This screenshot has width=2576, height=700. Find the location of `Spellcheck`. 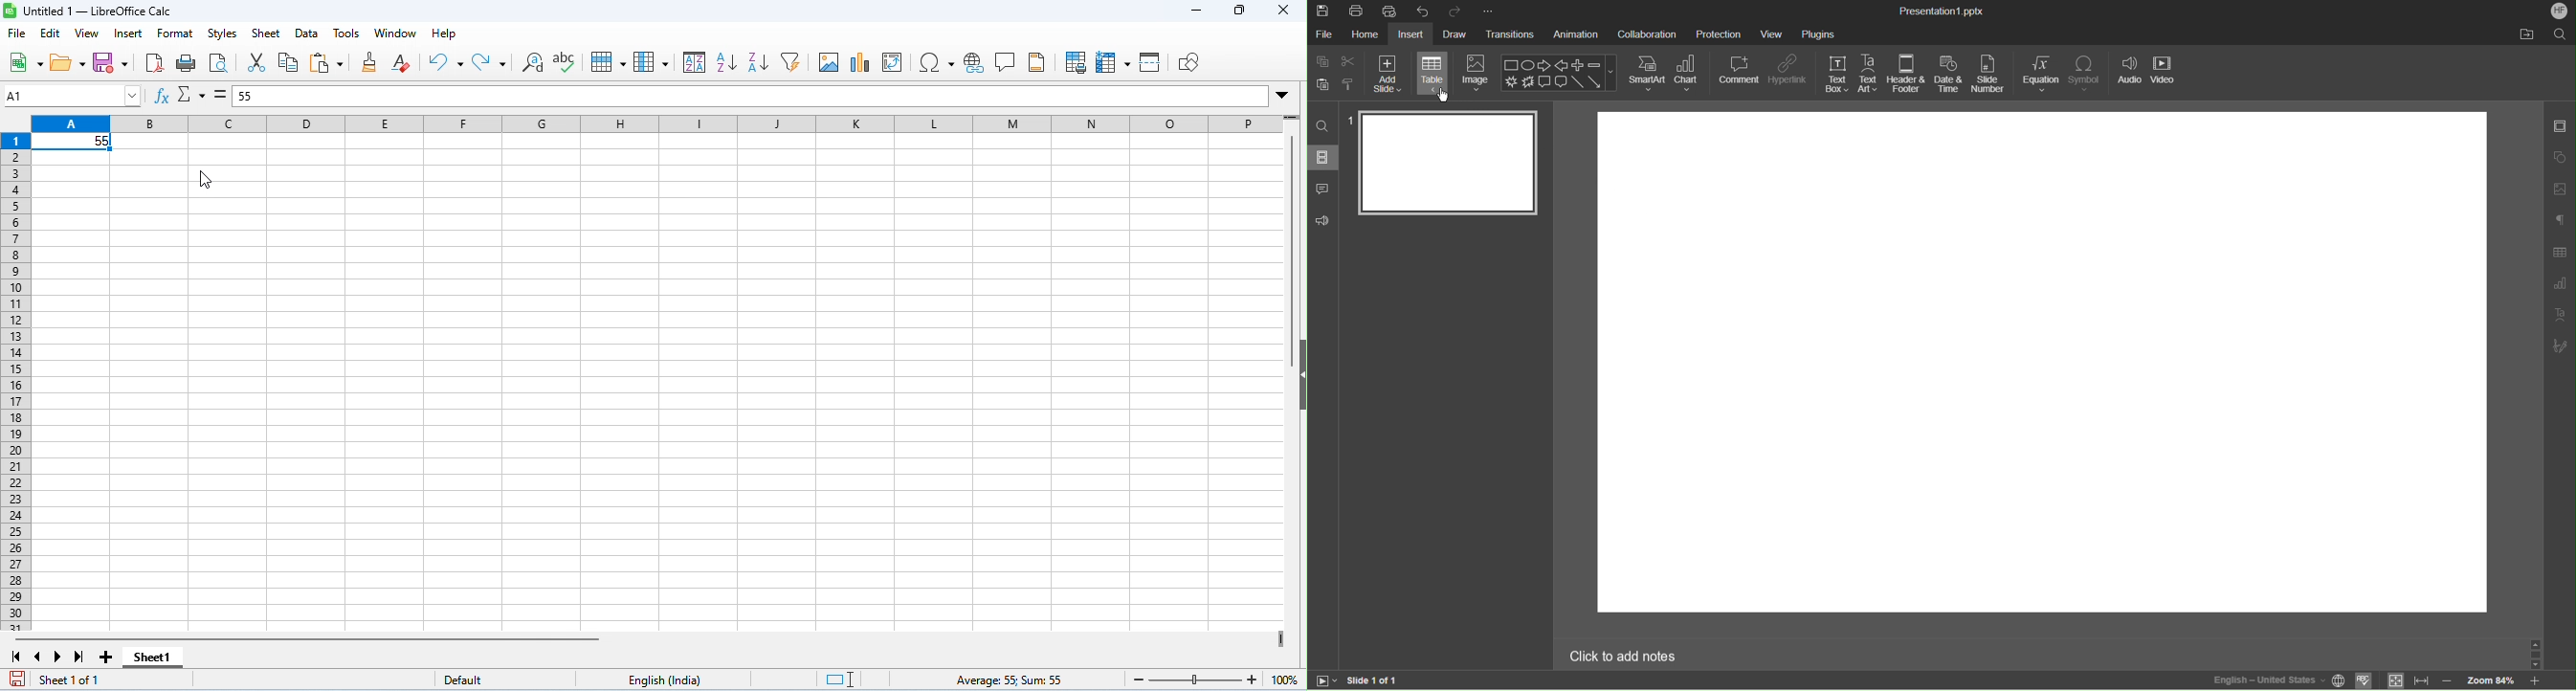

Spellcheck is located at coordinates (2365, 681).